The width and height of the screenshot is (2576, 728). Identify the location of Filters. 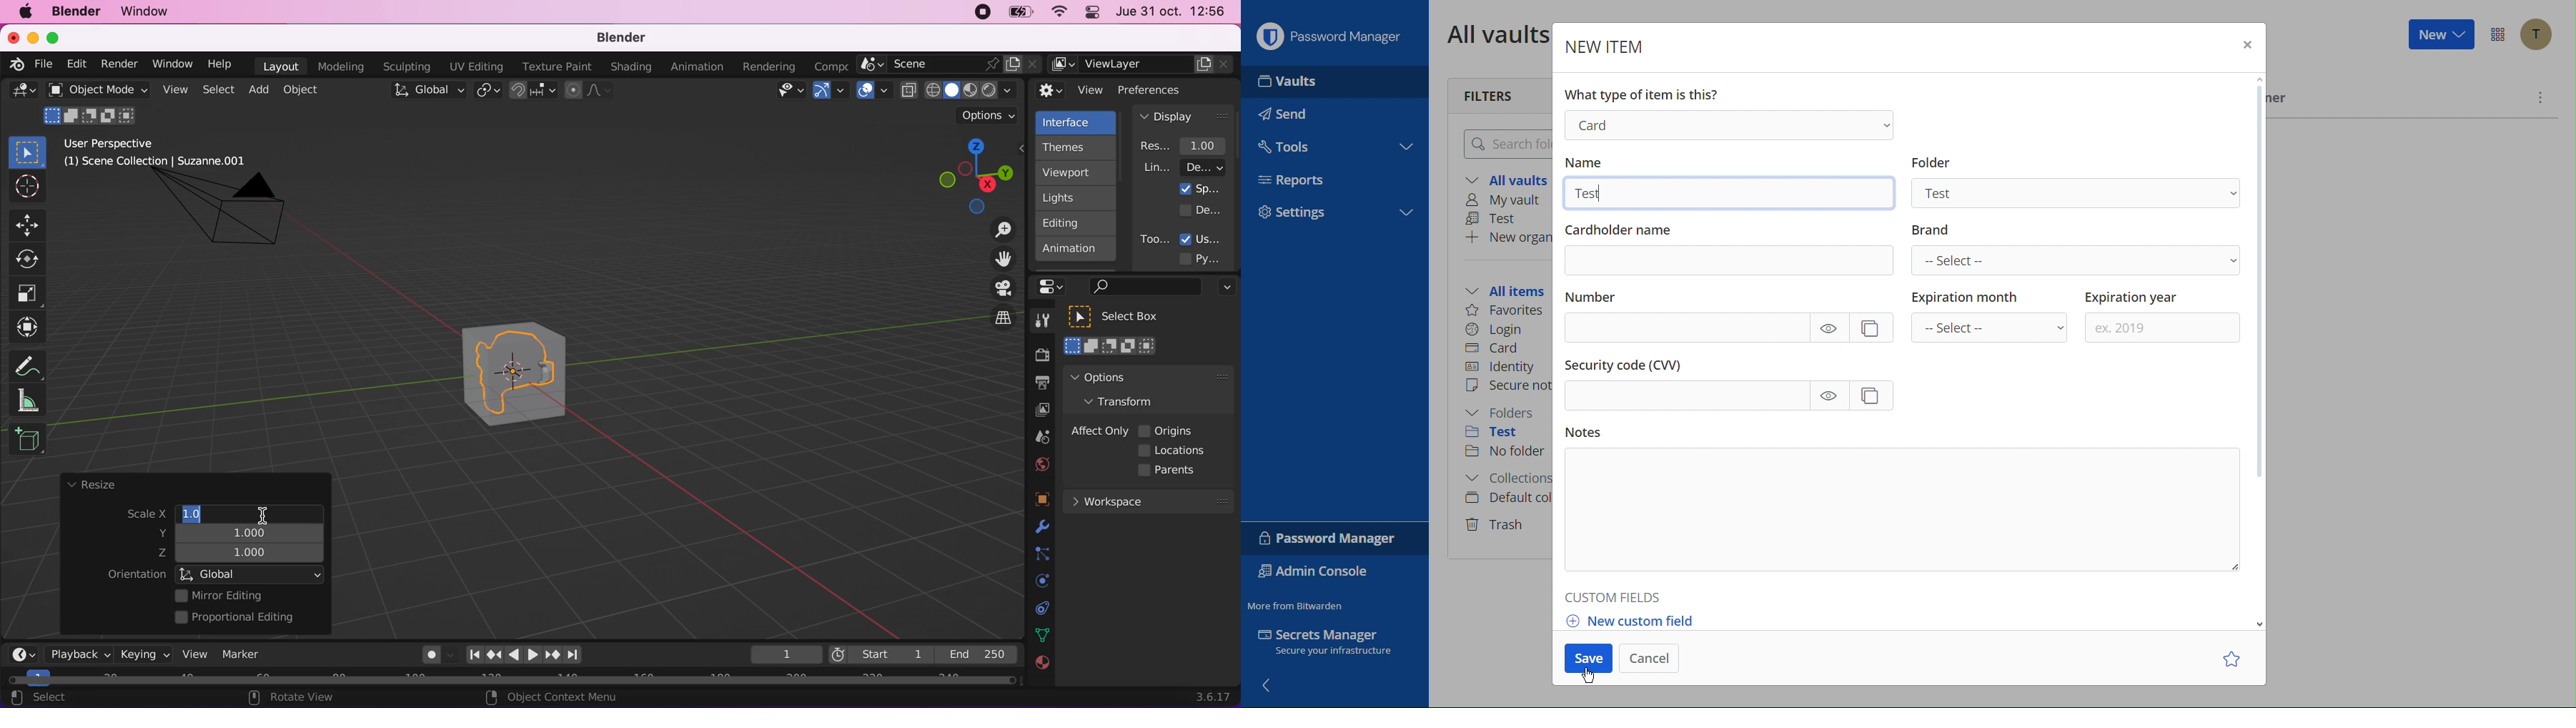
(1489, 97).